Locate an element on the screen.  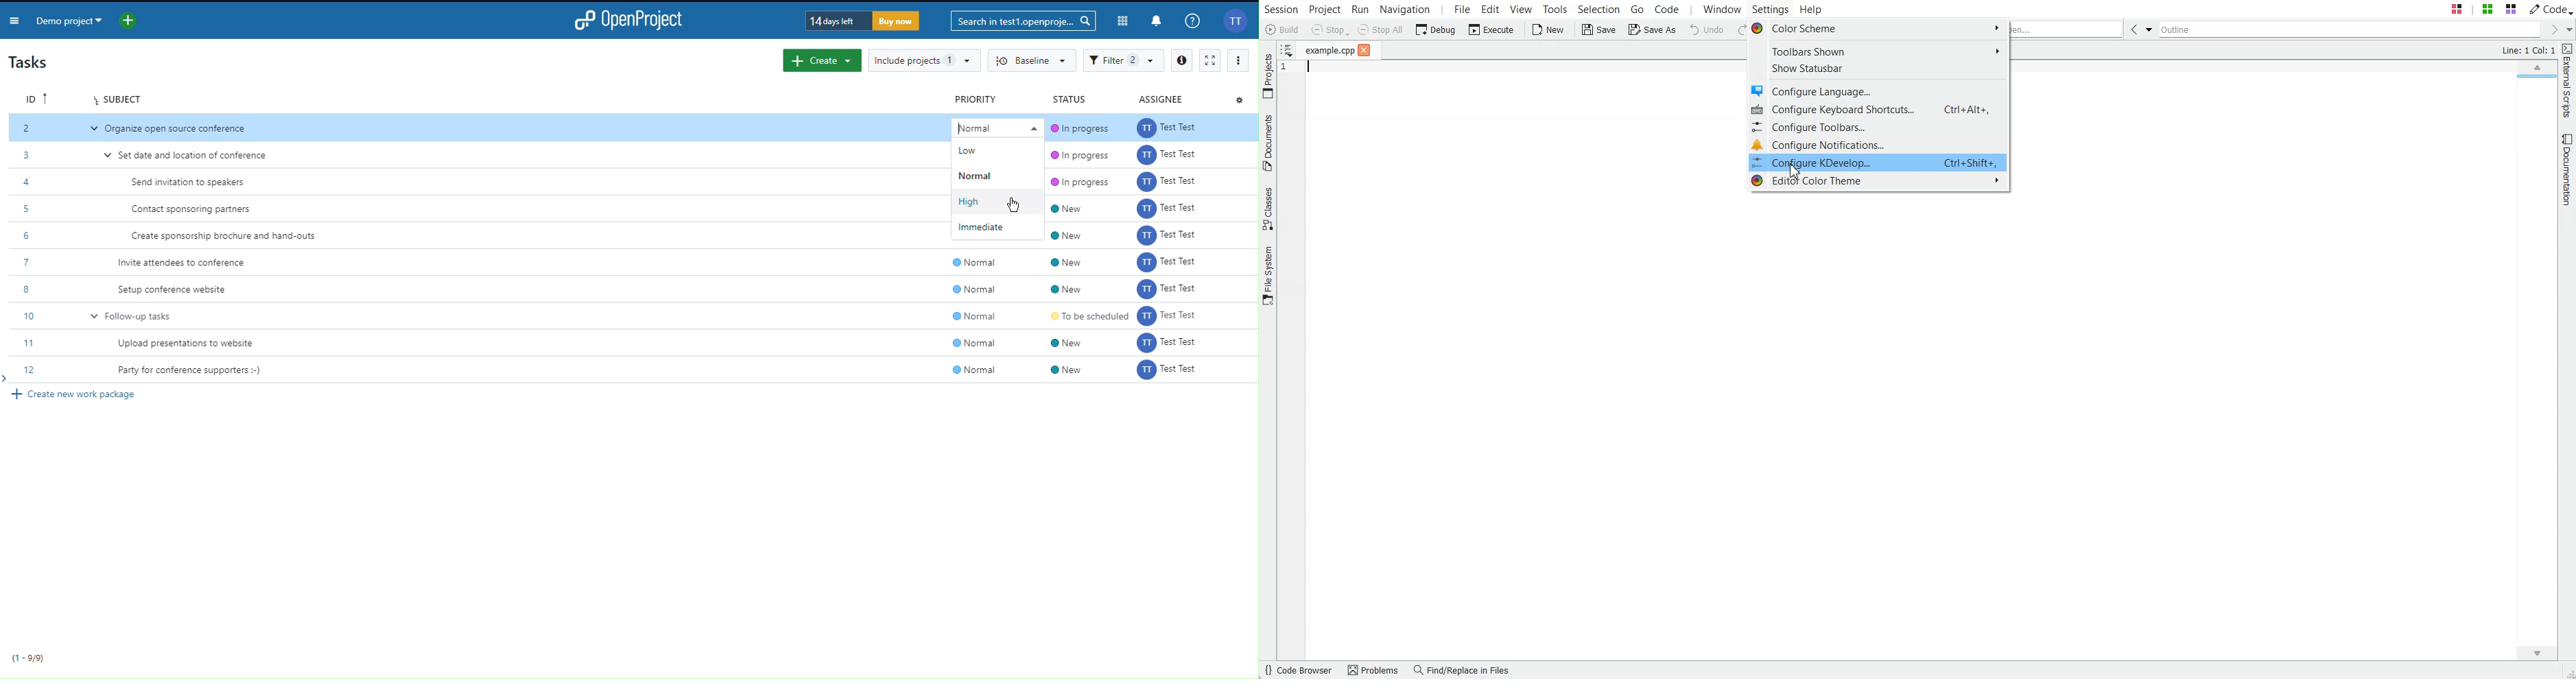
High is located at coordinates (976, 202).